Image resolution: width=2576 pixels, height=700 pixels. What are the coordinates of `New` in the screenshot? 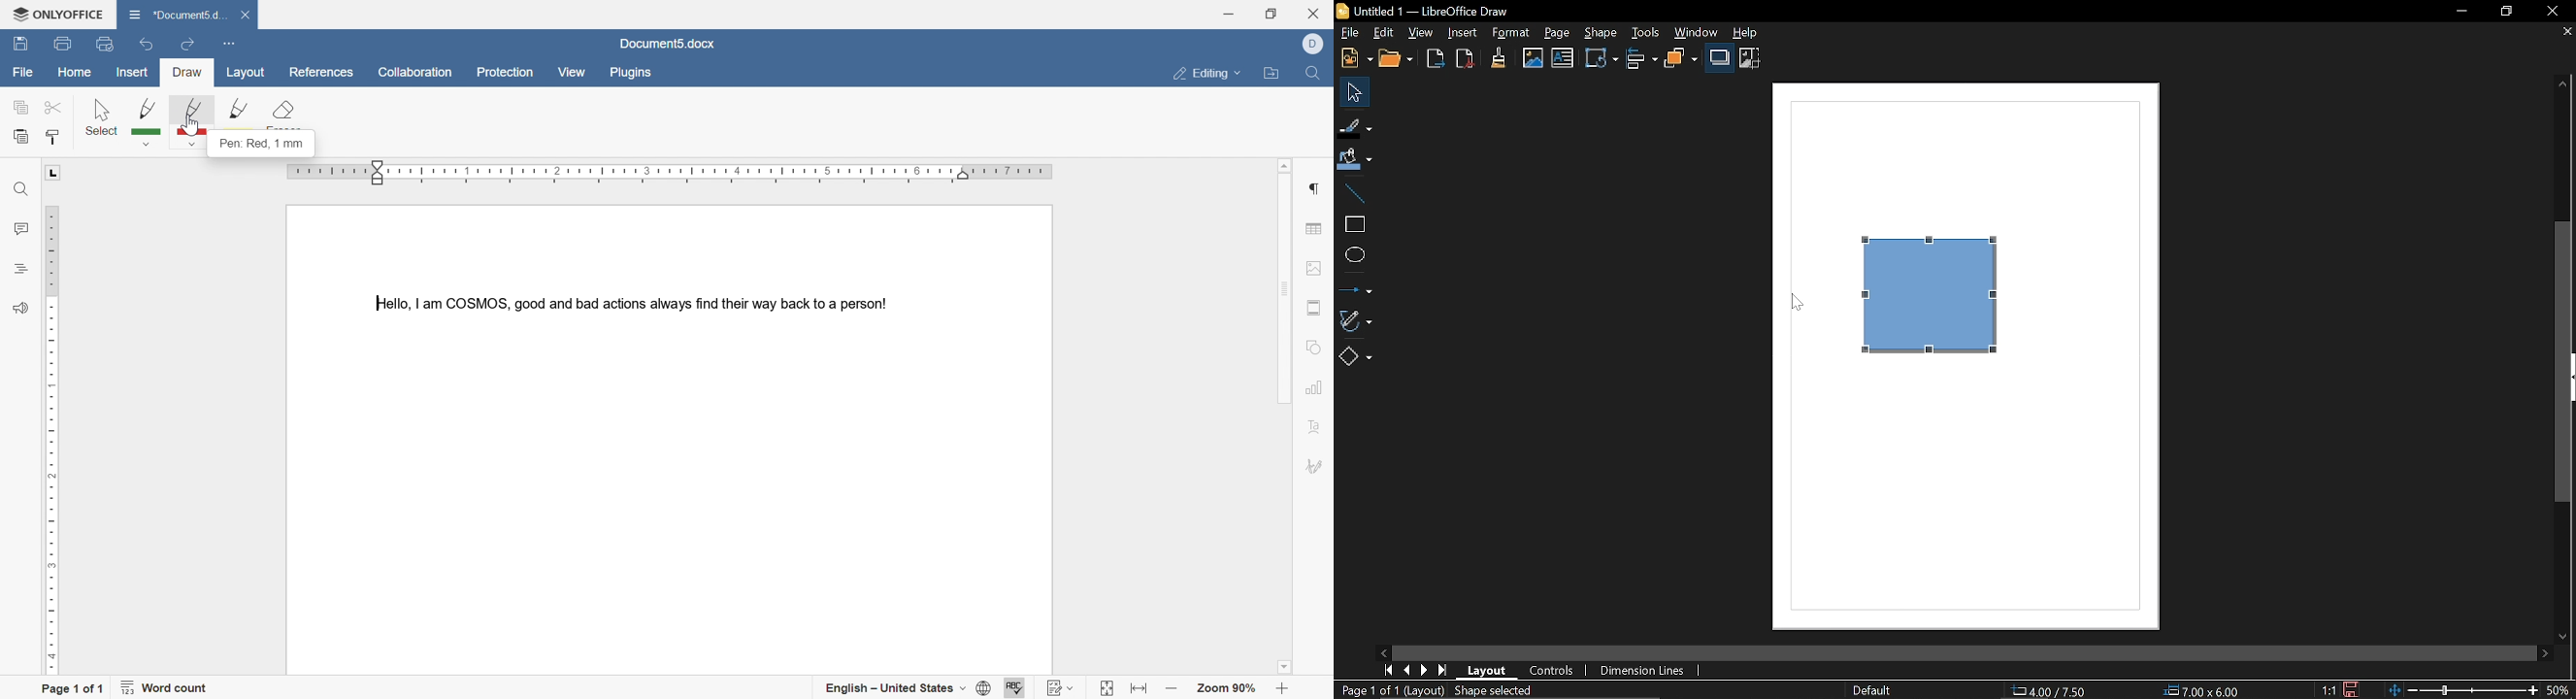 It's located at (1353, 58).